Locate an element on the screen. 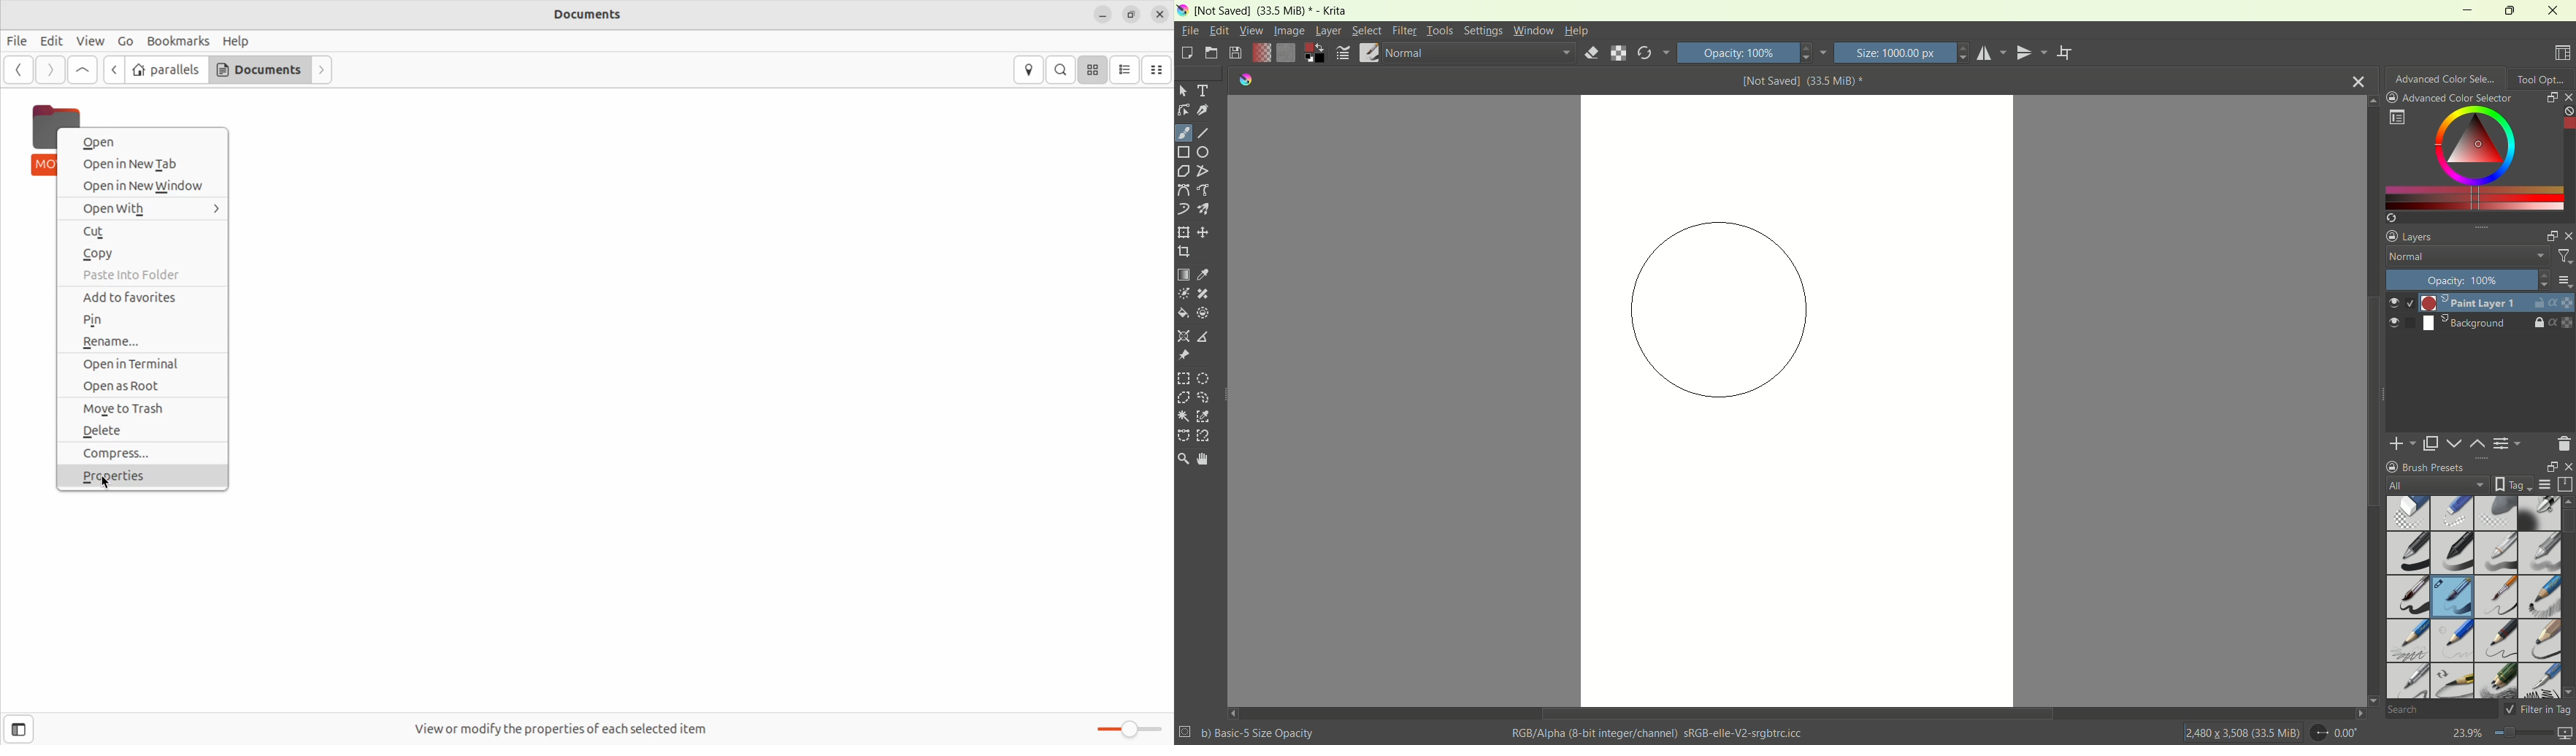 Image resolution: width=2576 pixels, height=756 pixels. Opacity 100% is located at coordinates (1751, 53).